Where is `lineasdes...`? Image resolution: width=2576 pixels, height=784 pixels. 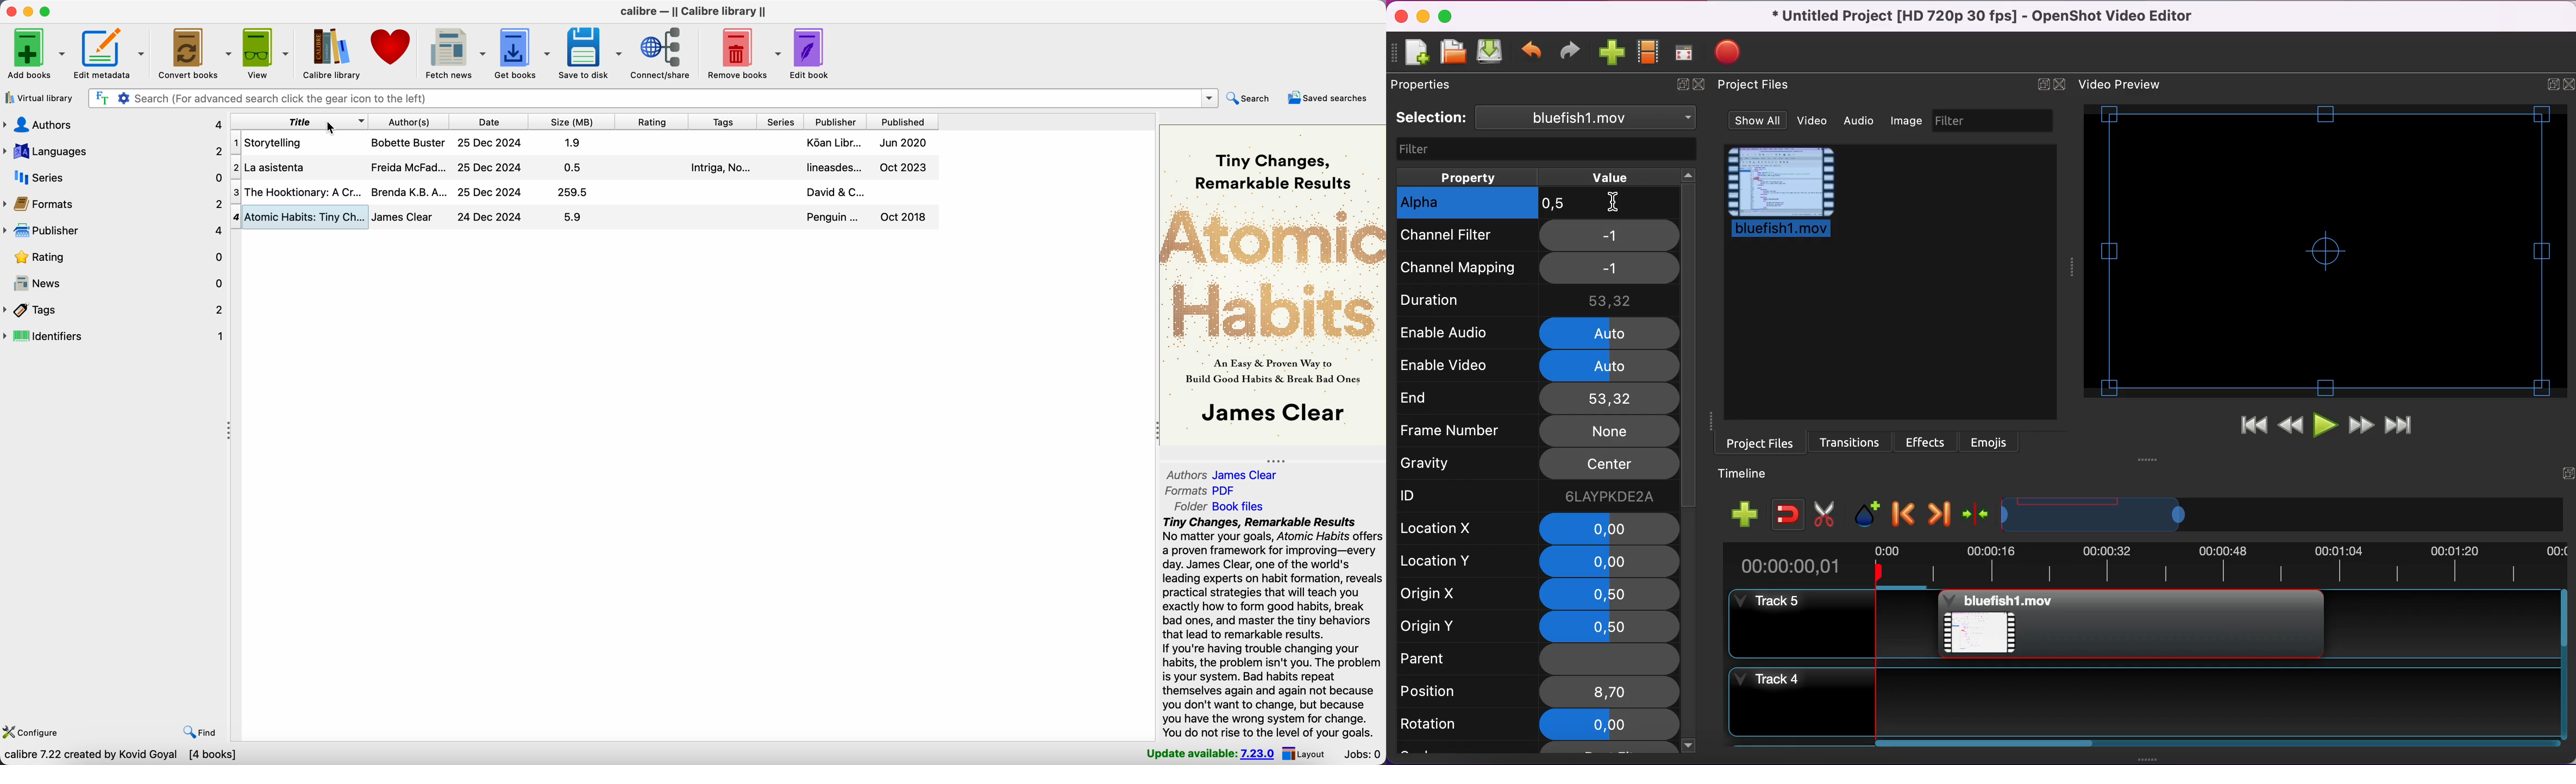
lineasdes... is located at coordinates (834, 167).